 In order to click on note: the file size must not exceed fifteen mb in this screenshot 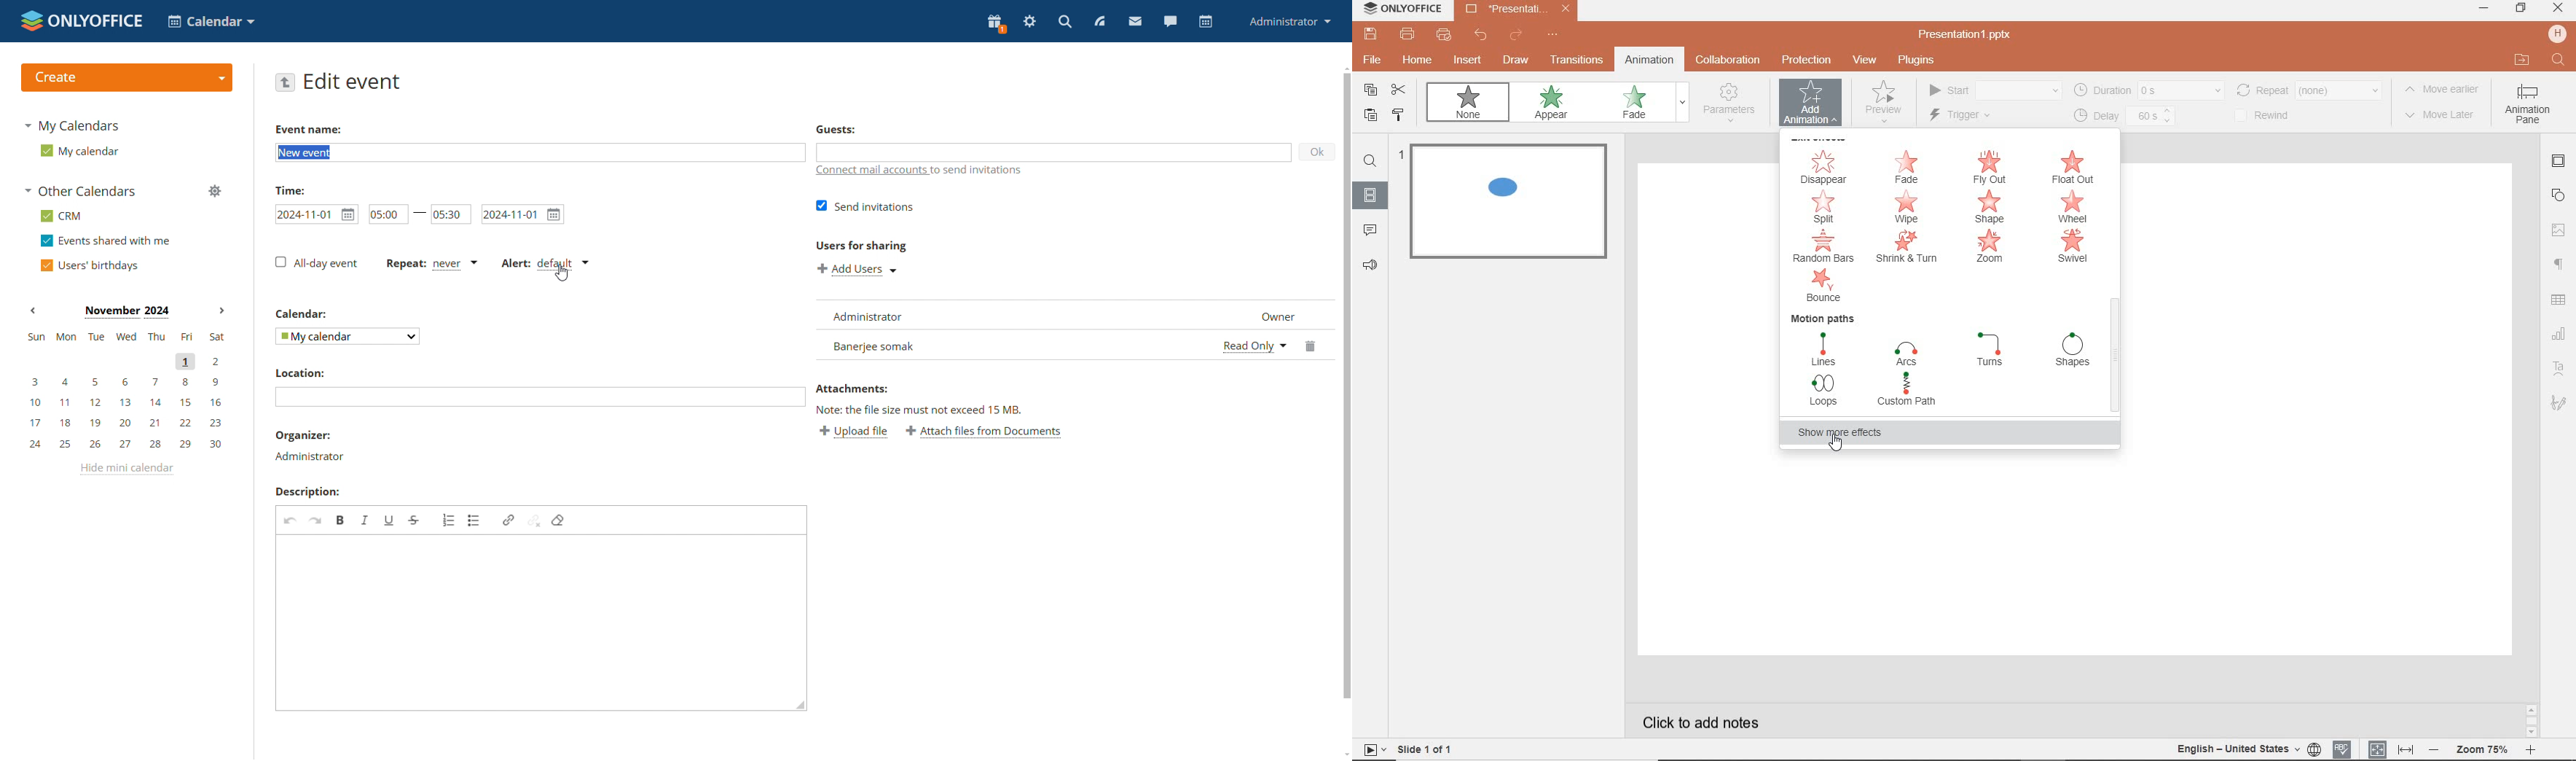, I will do `click(918, 409)`.